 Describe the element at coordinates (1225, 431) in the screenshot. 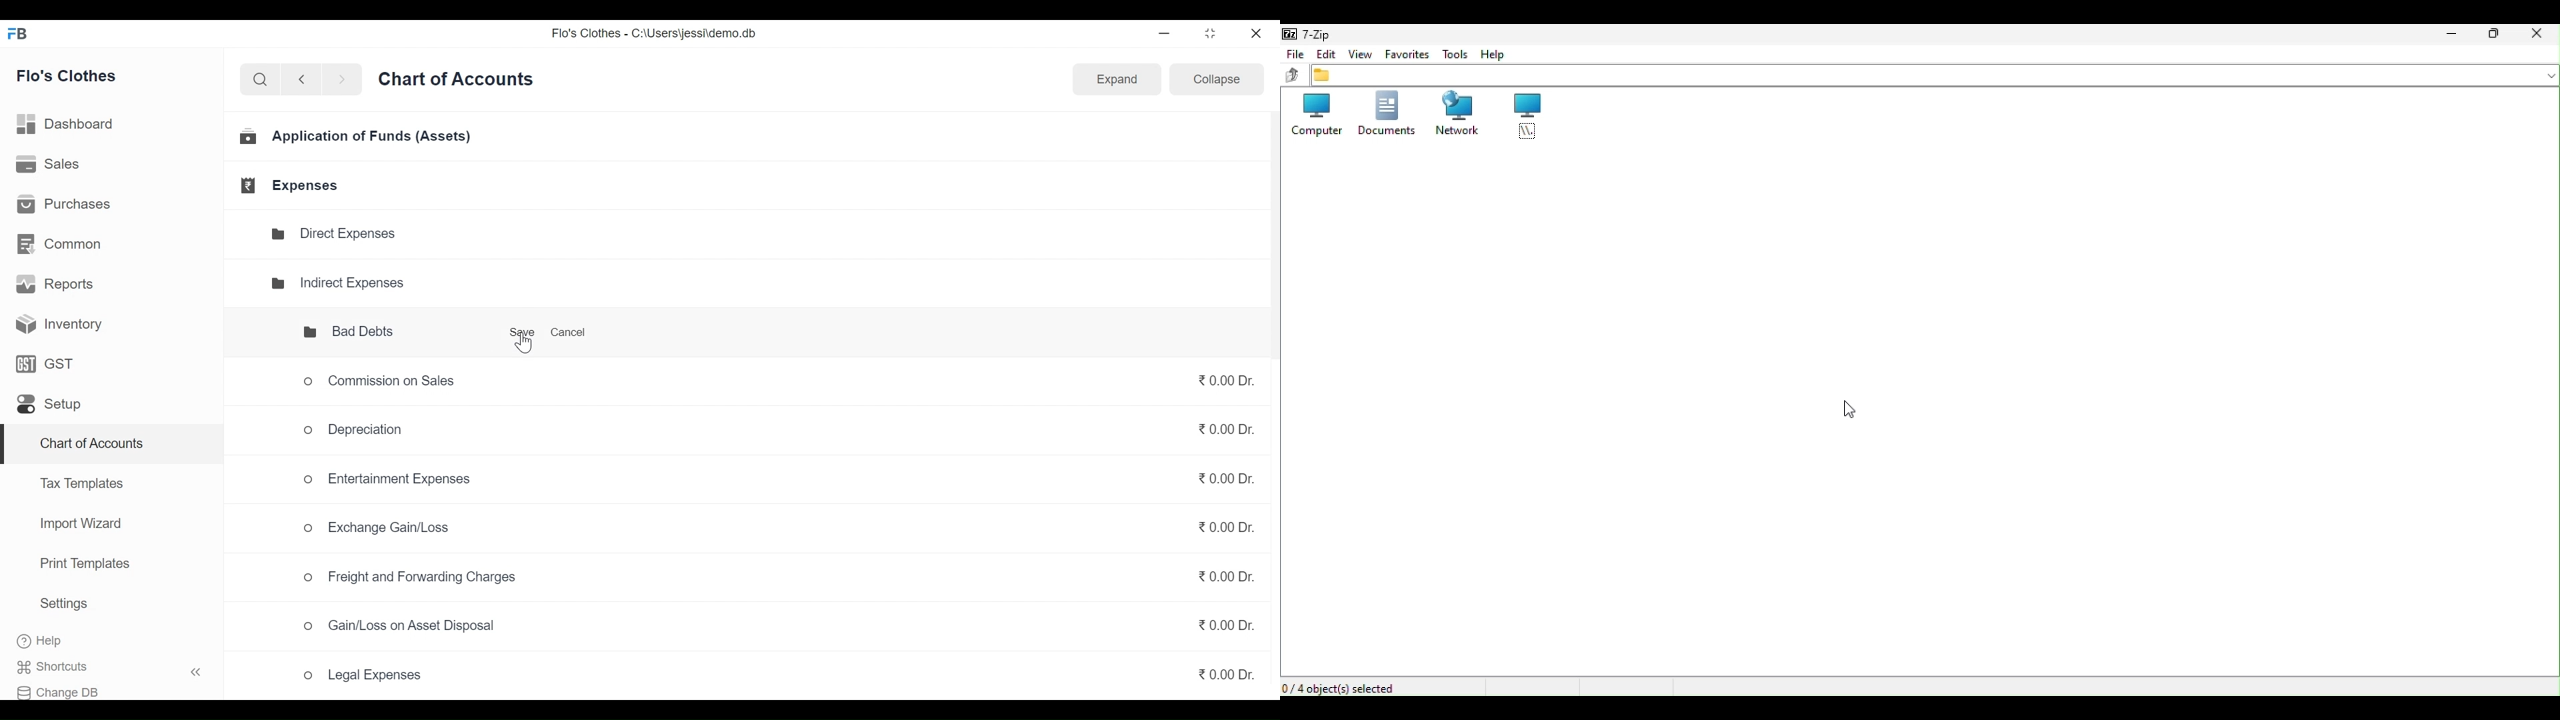

I see `₹0.00 Dr.` at that location.